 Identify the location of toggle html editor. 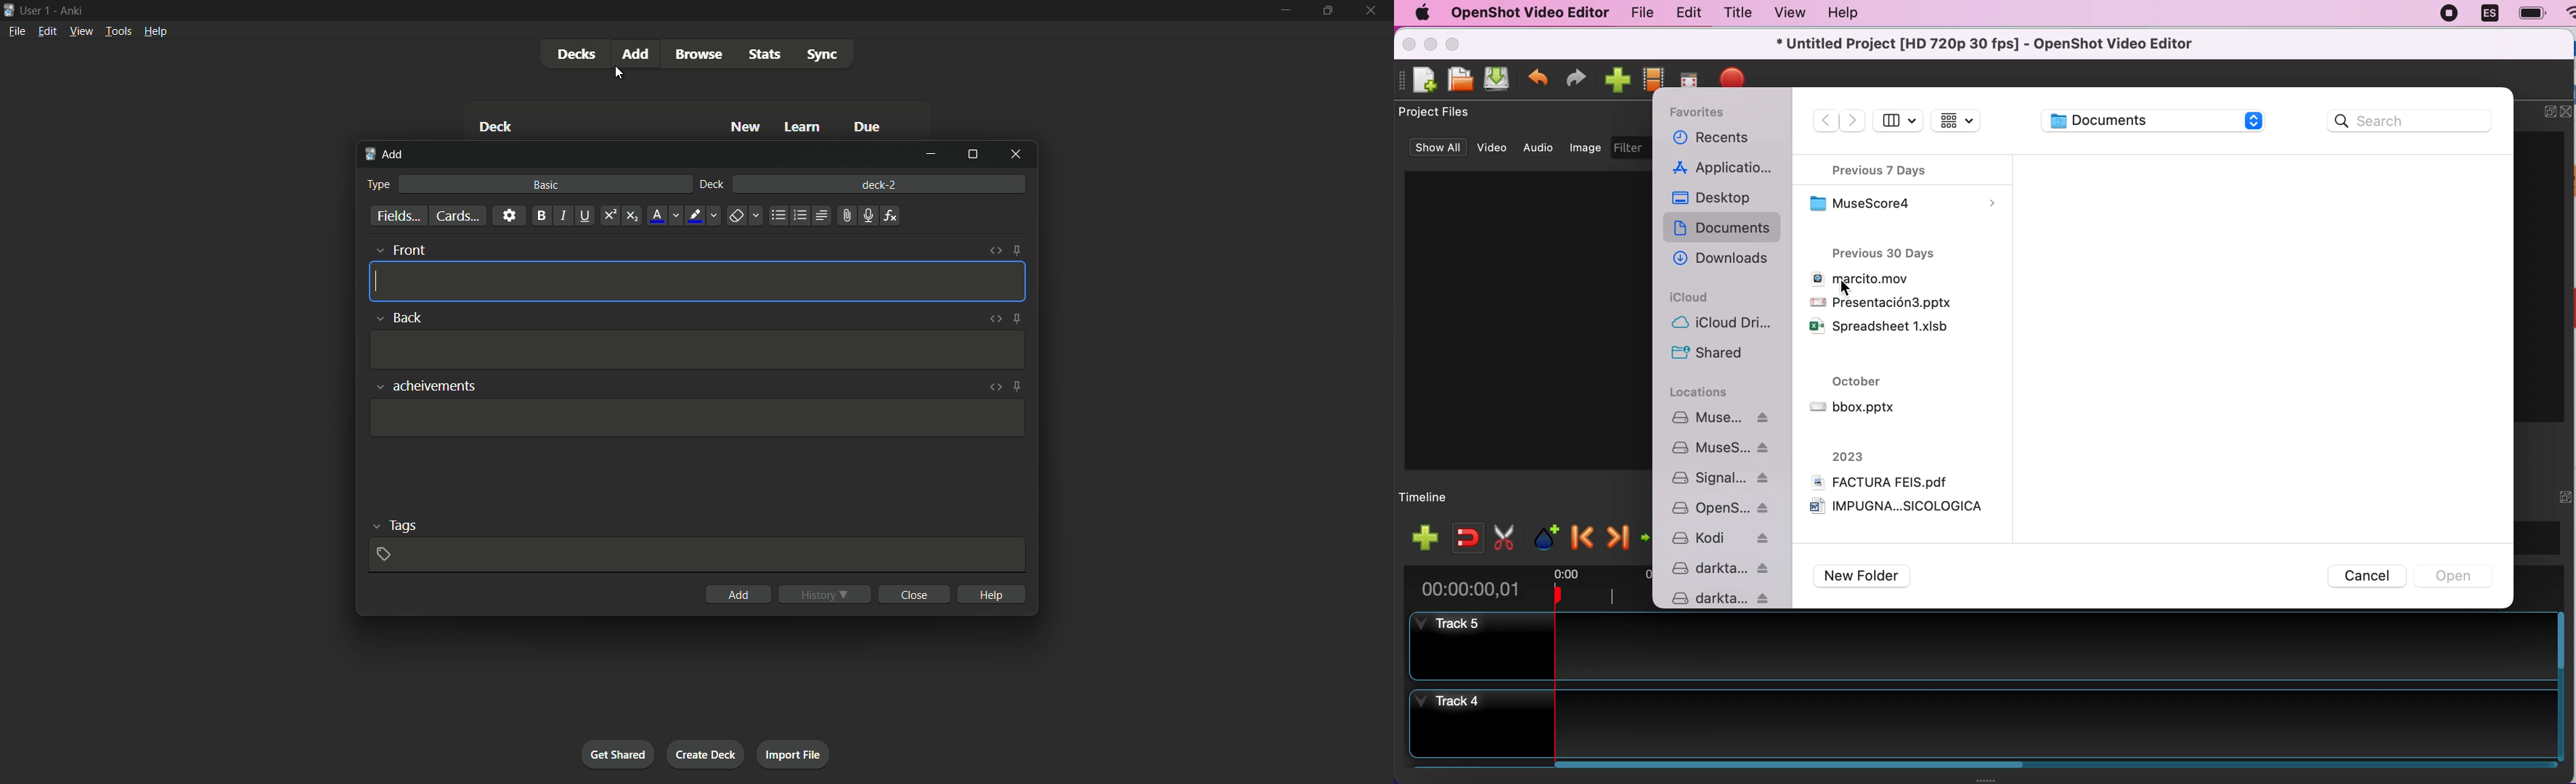
(995, 388).